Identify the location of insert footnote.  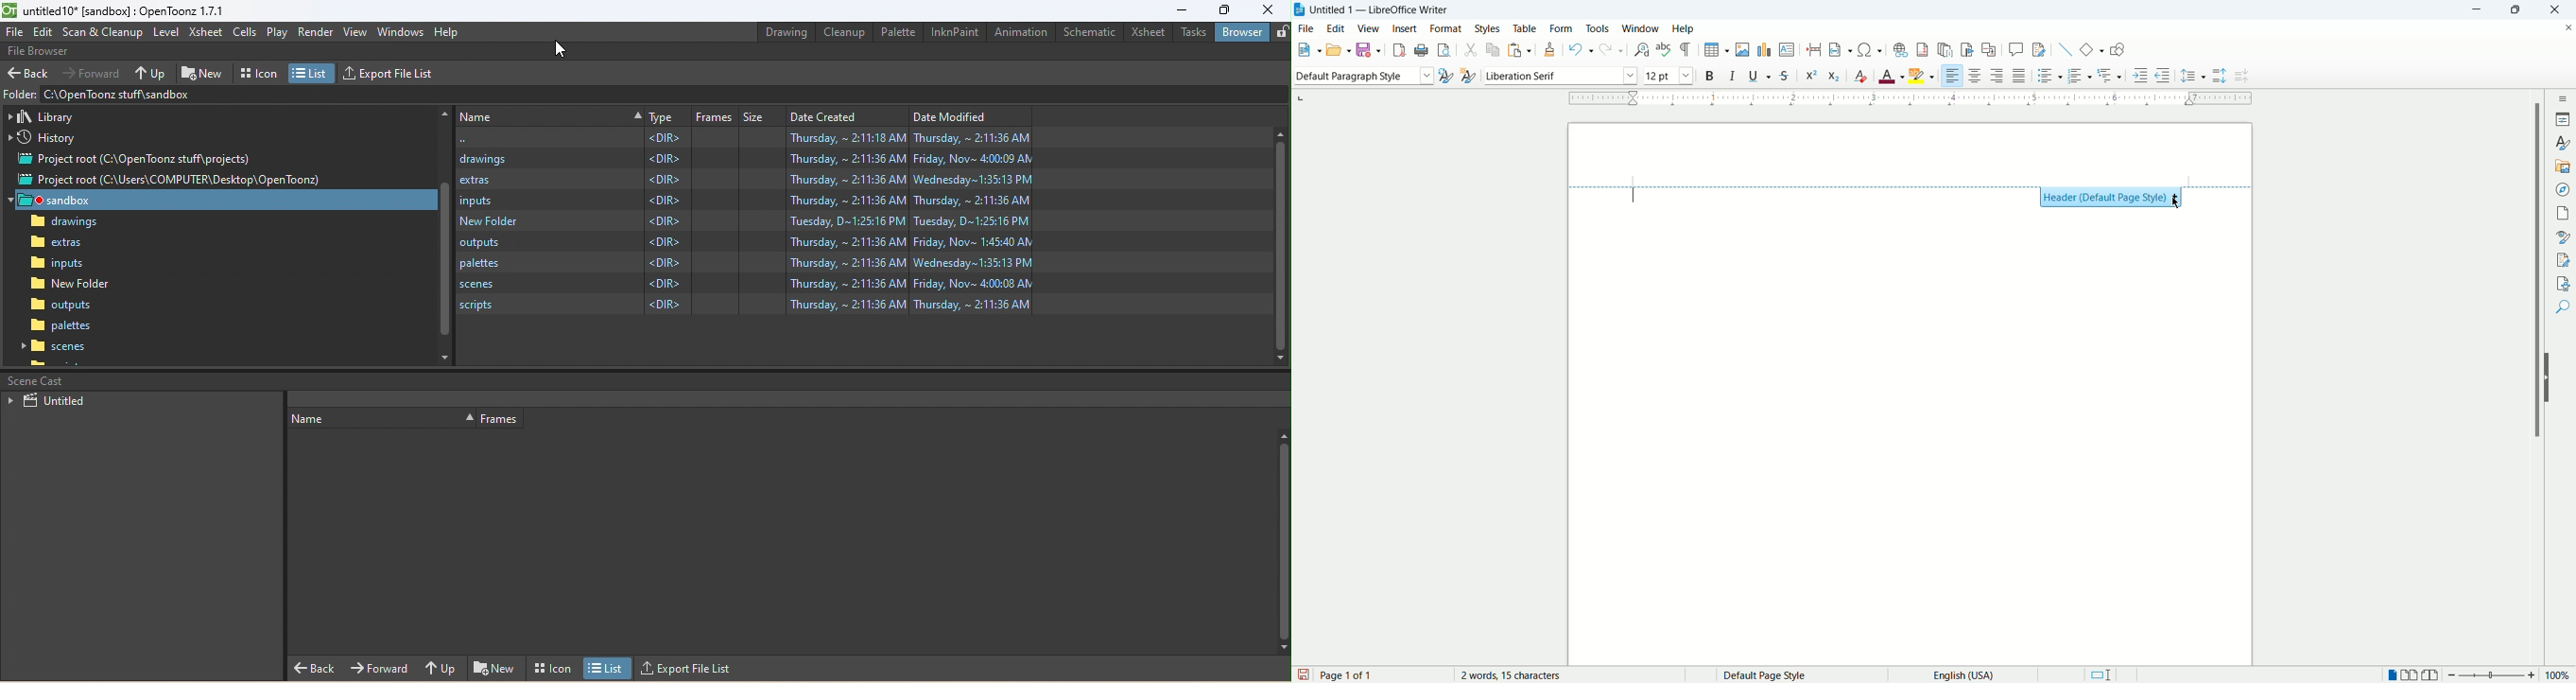
(1920, 51).